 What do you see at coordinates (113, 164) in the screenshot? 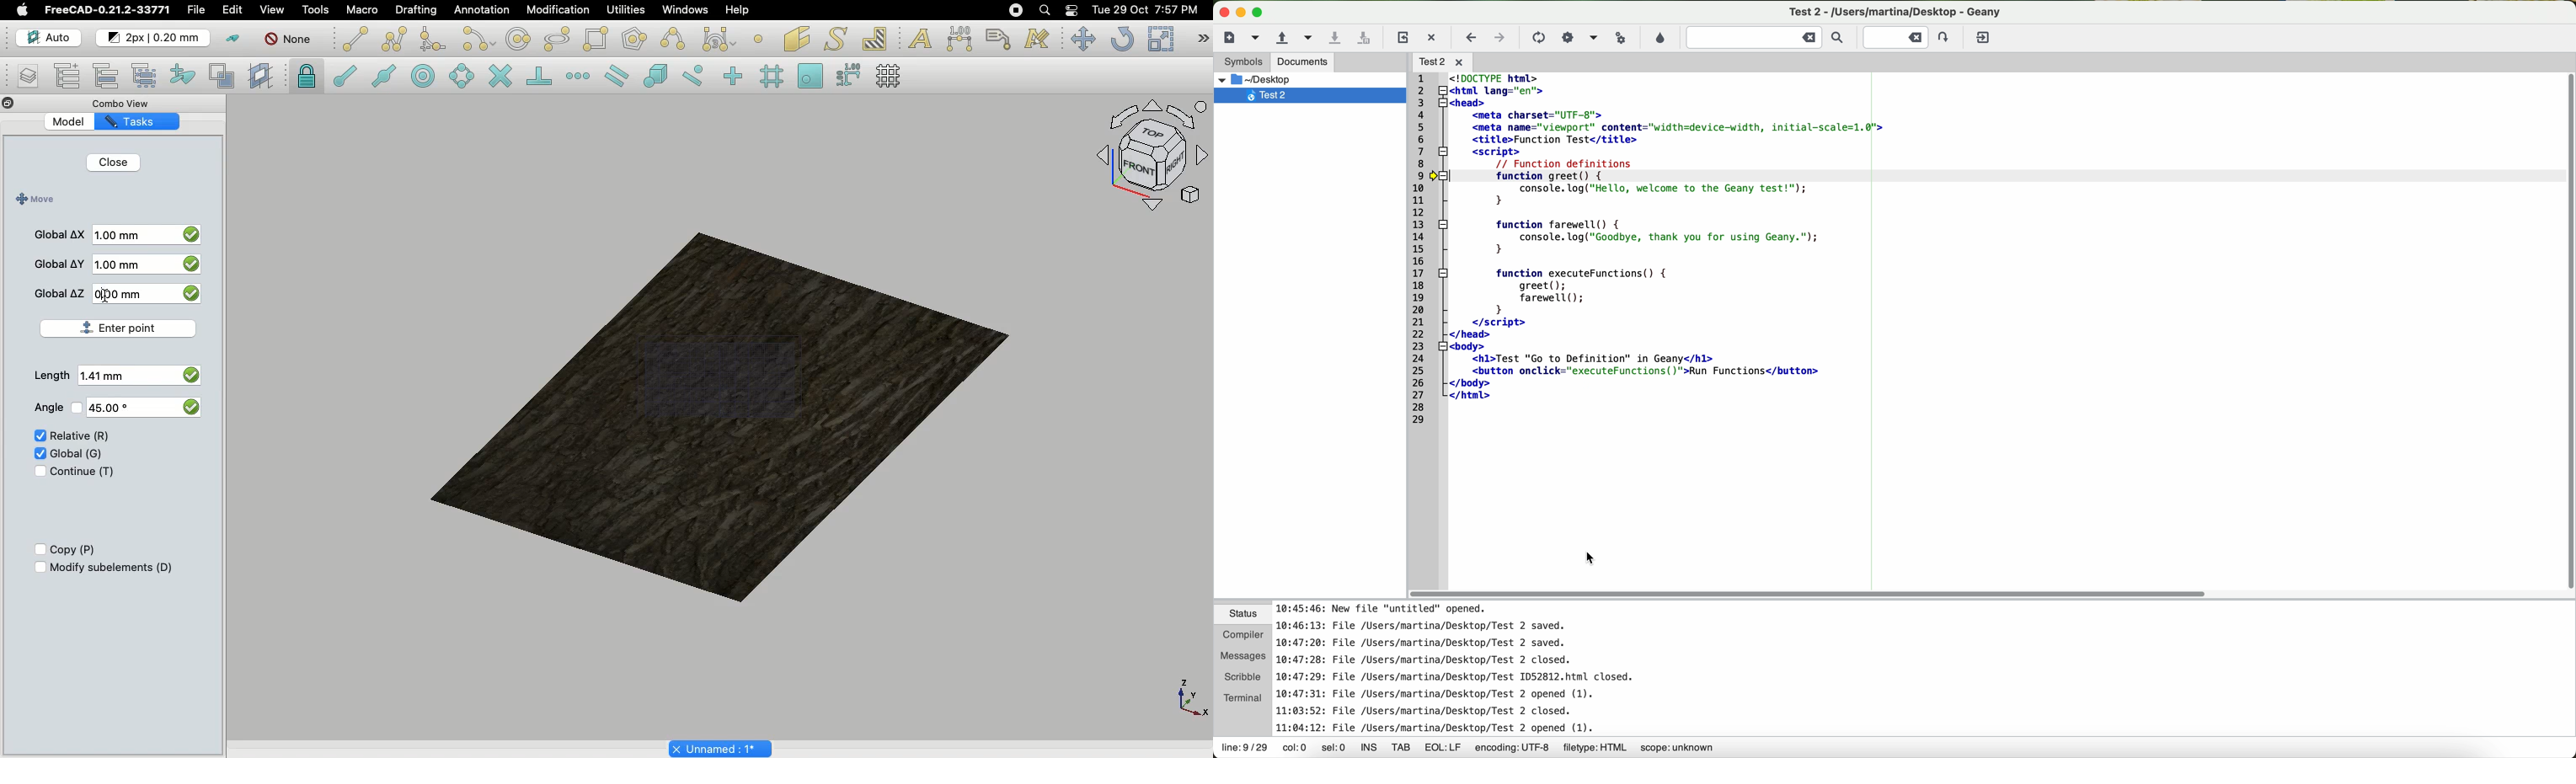
I see `Close` at bounding box center [113, 164].